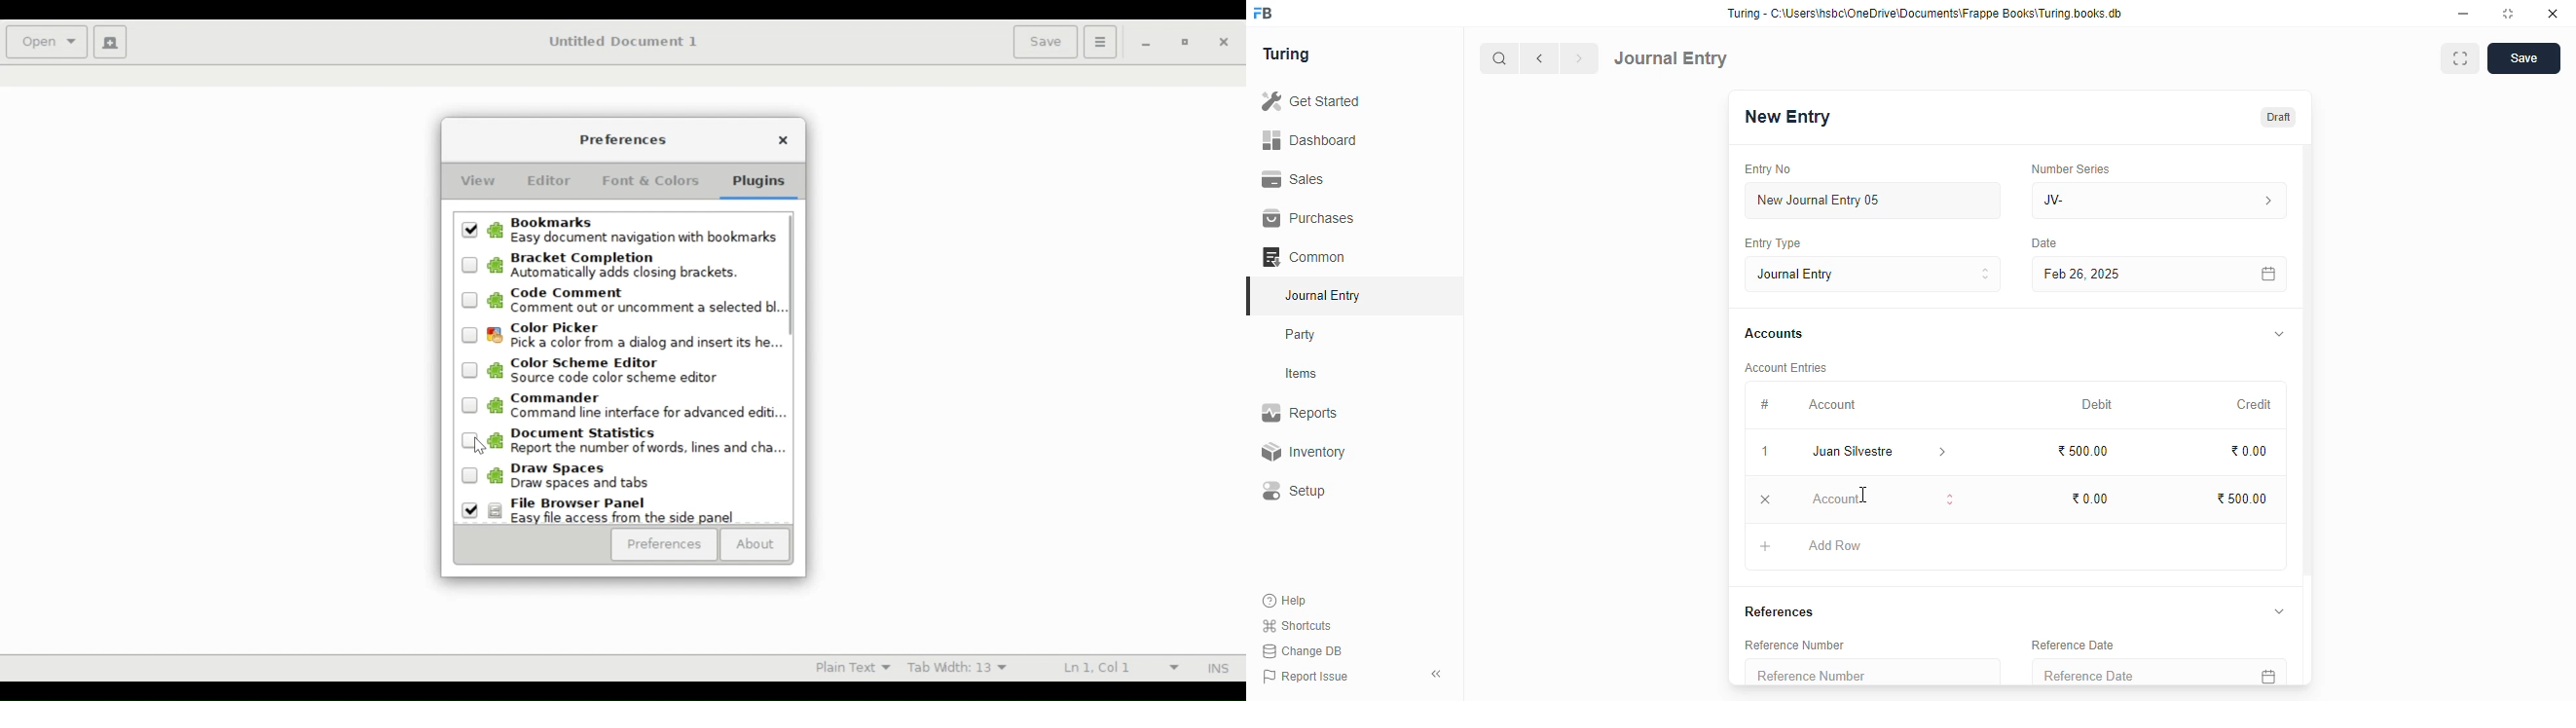 Image resolution: width=2576 pixels, height=728 pixels. I want to click on remove, so click(1766, 500).